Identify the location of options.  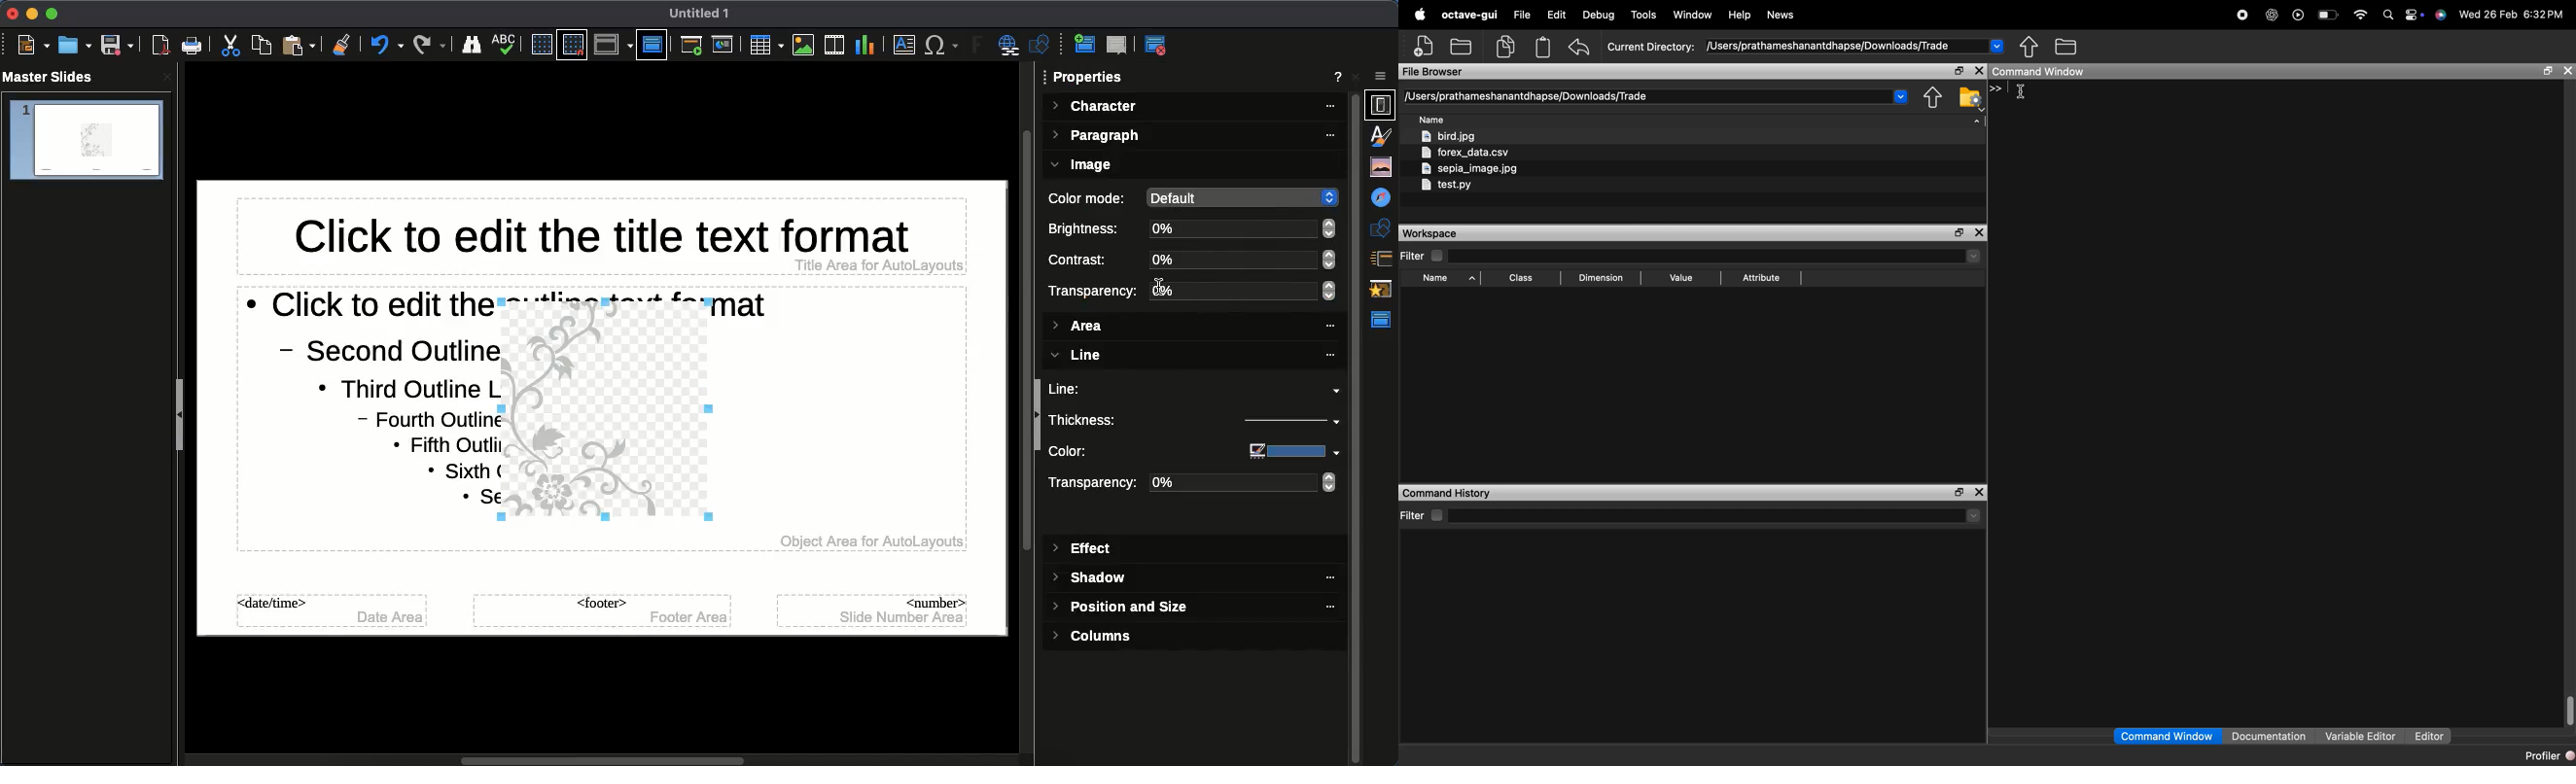
(1382, 77).